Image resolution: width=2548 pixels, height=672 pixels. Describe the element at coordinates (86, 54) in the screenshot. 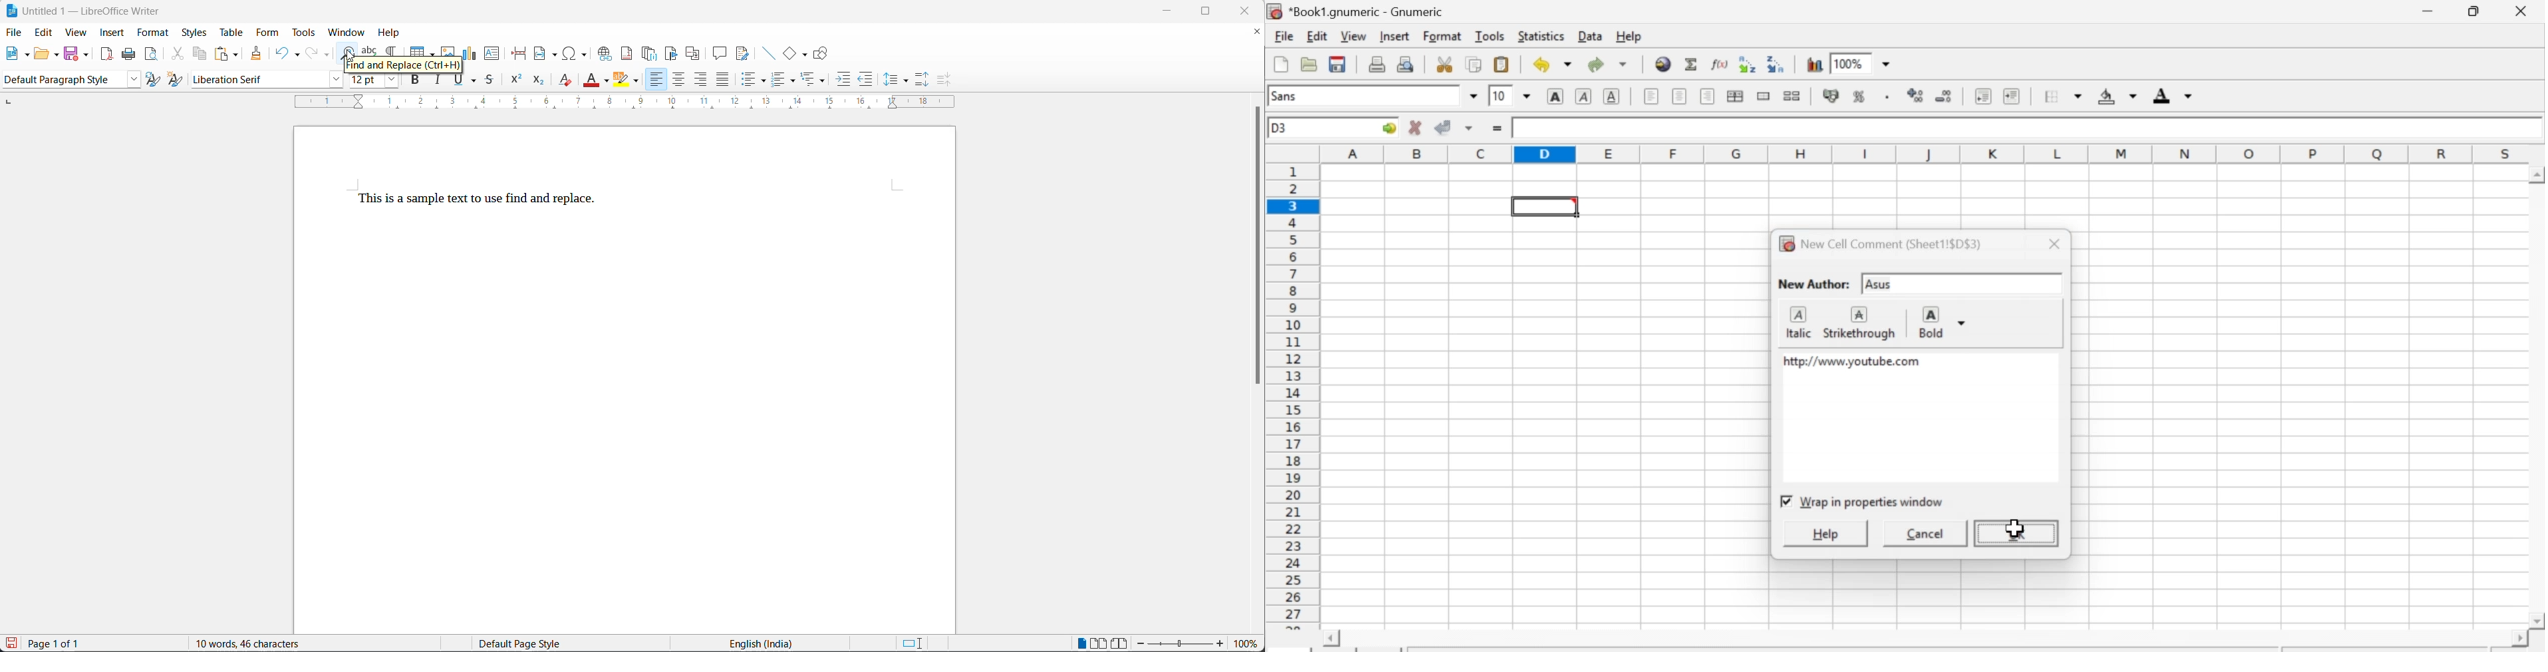

I see `save options` at that location.